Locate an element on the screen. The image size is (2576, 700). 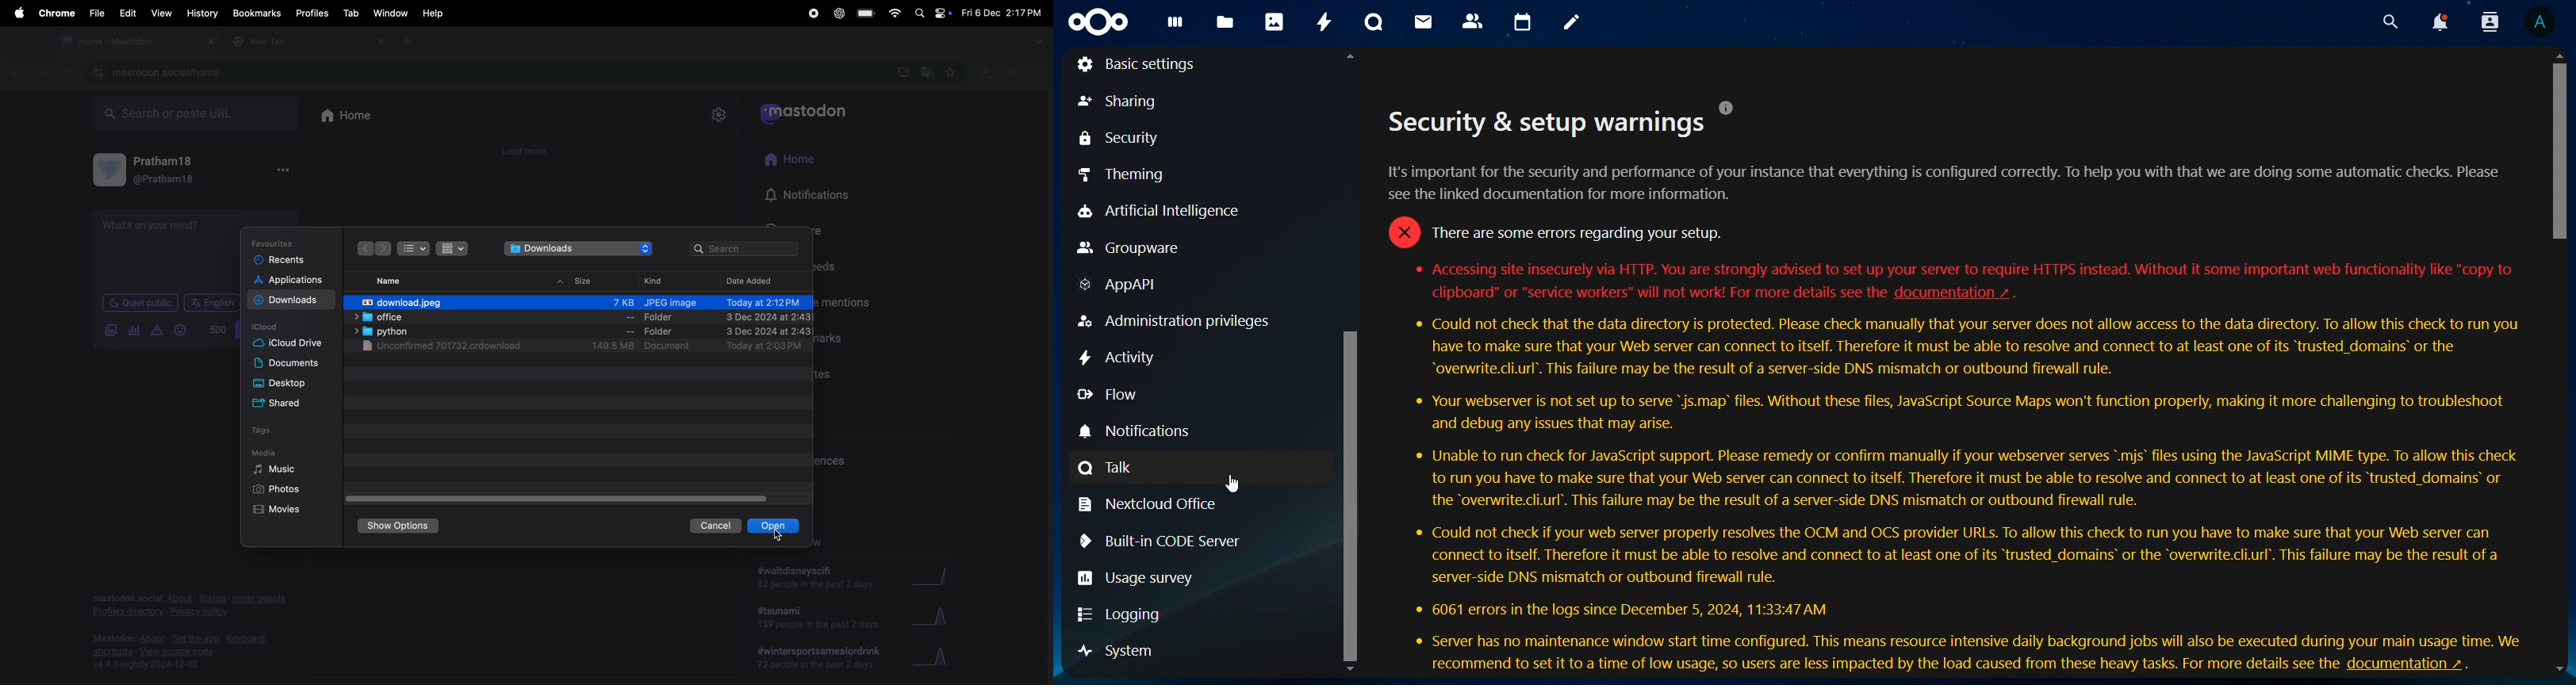
next  is located at coordinates (366, 248).